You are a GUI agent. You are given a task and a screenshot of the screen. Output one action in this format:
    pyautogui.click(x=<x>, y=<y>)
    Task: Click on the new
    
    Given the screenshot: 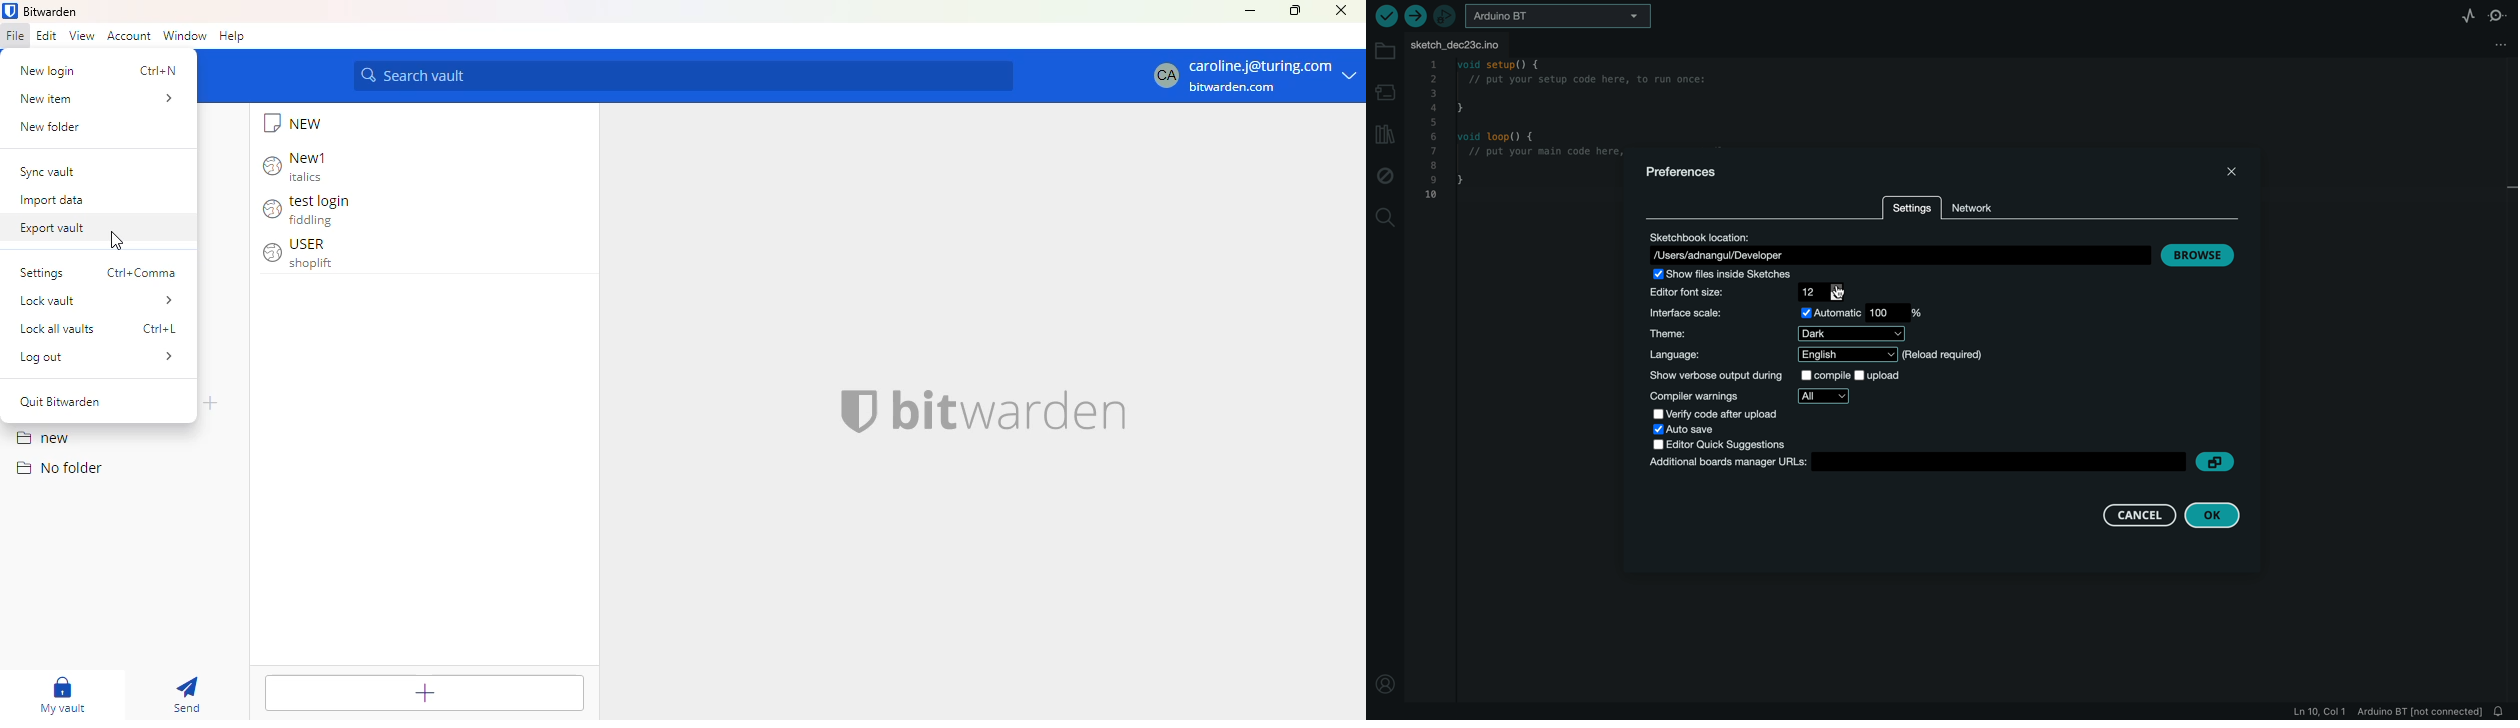 What is the action you would take?
    pyautogui.click(x=42, y=439)
    